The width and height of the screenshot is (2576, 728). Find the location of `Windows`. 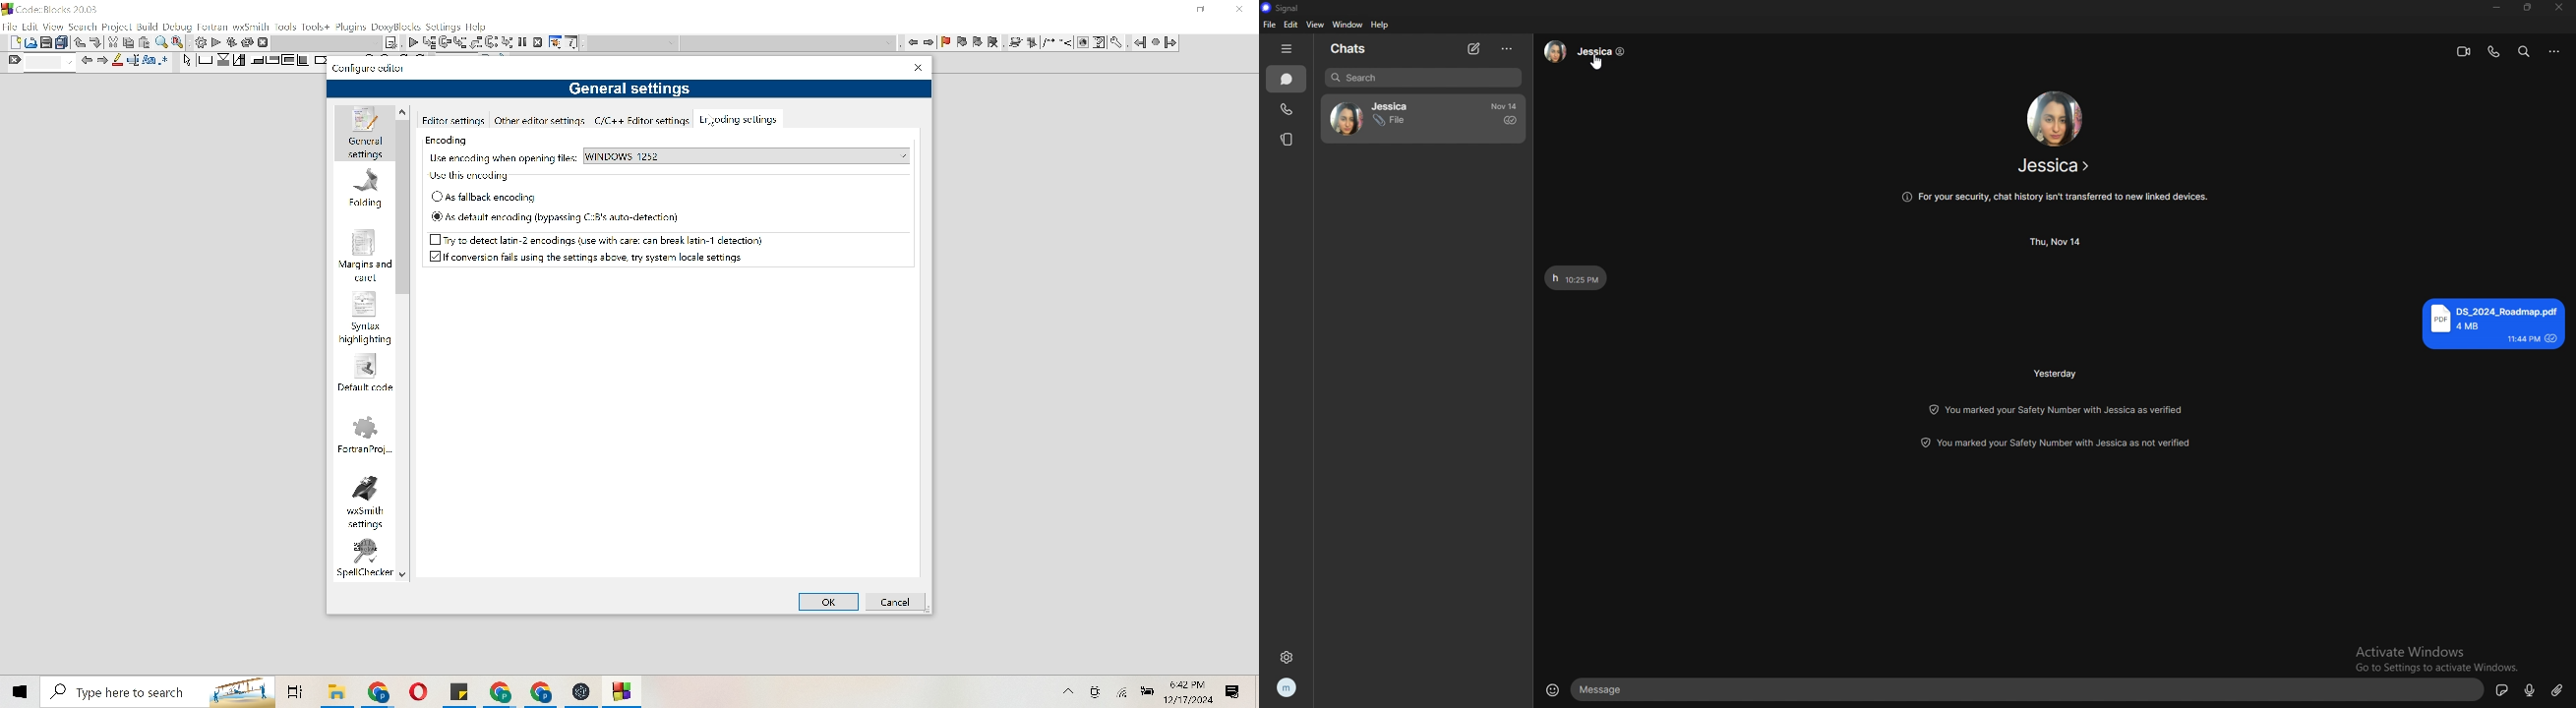

Windows is located at coordinates (19, 690).